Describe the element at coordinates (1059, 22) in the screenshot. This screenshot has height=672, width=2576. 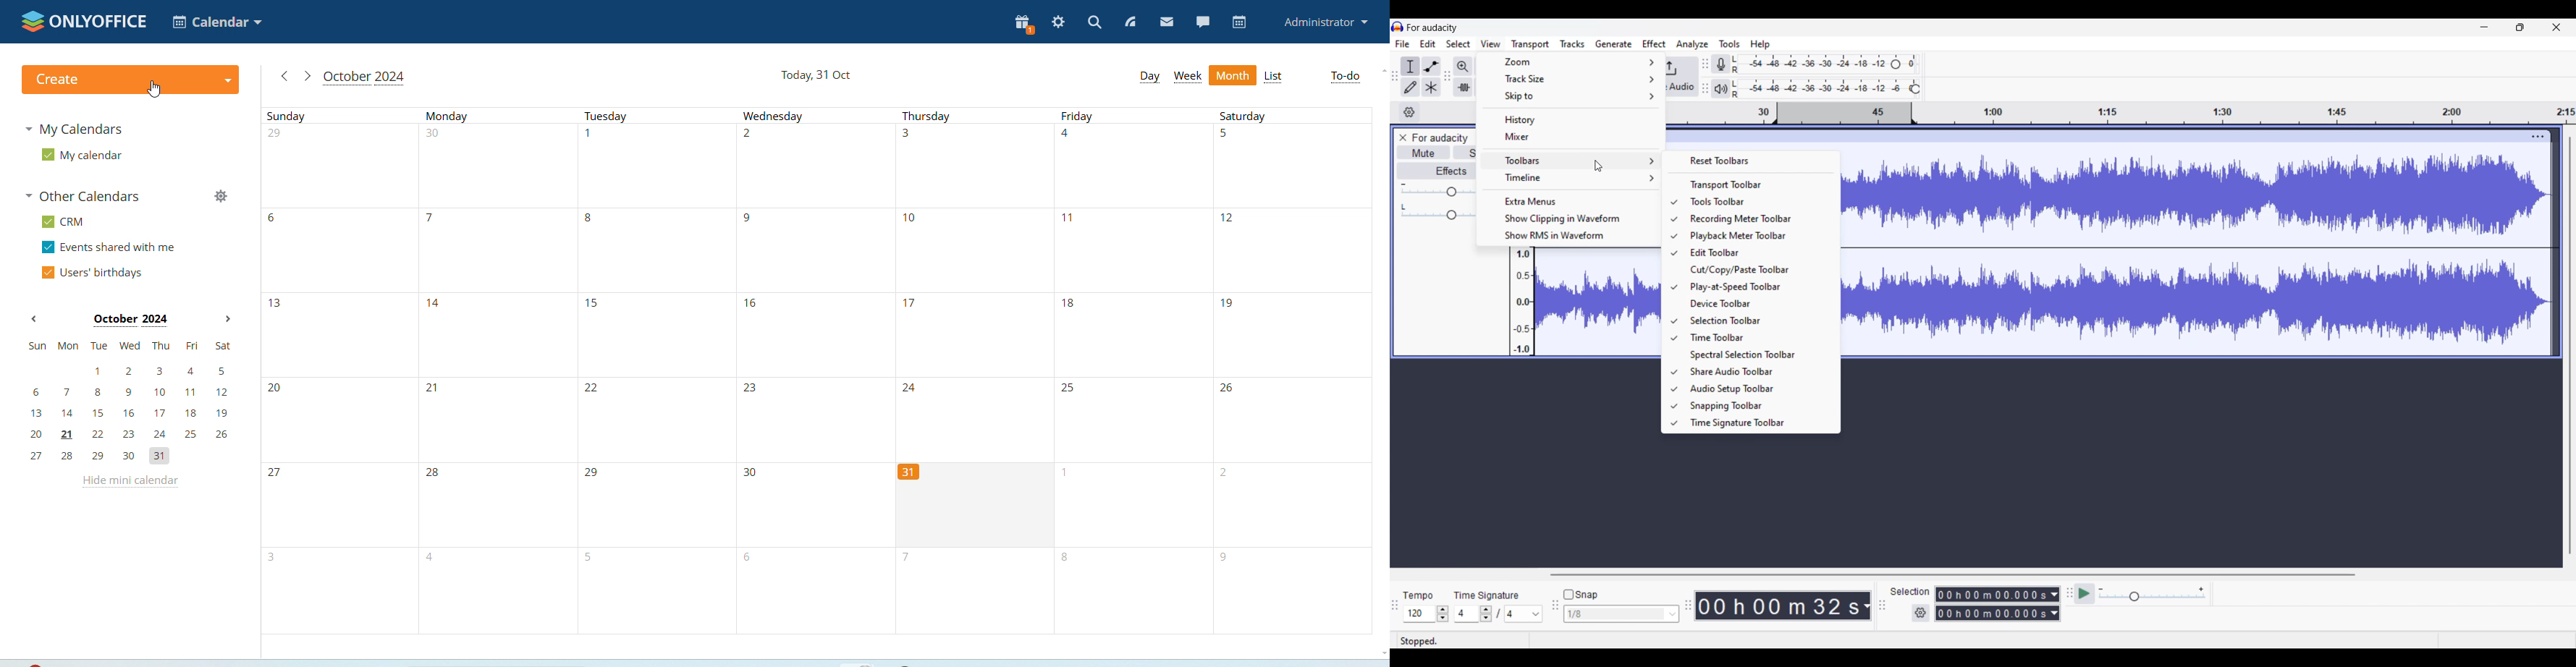
I see `settings` at that location.